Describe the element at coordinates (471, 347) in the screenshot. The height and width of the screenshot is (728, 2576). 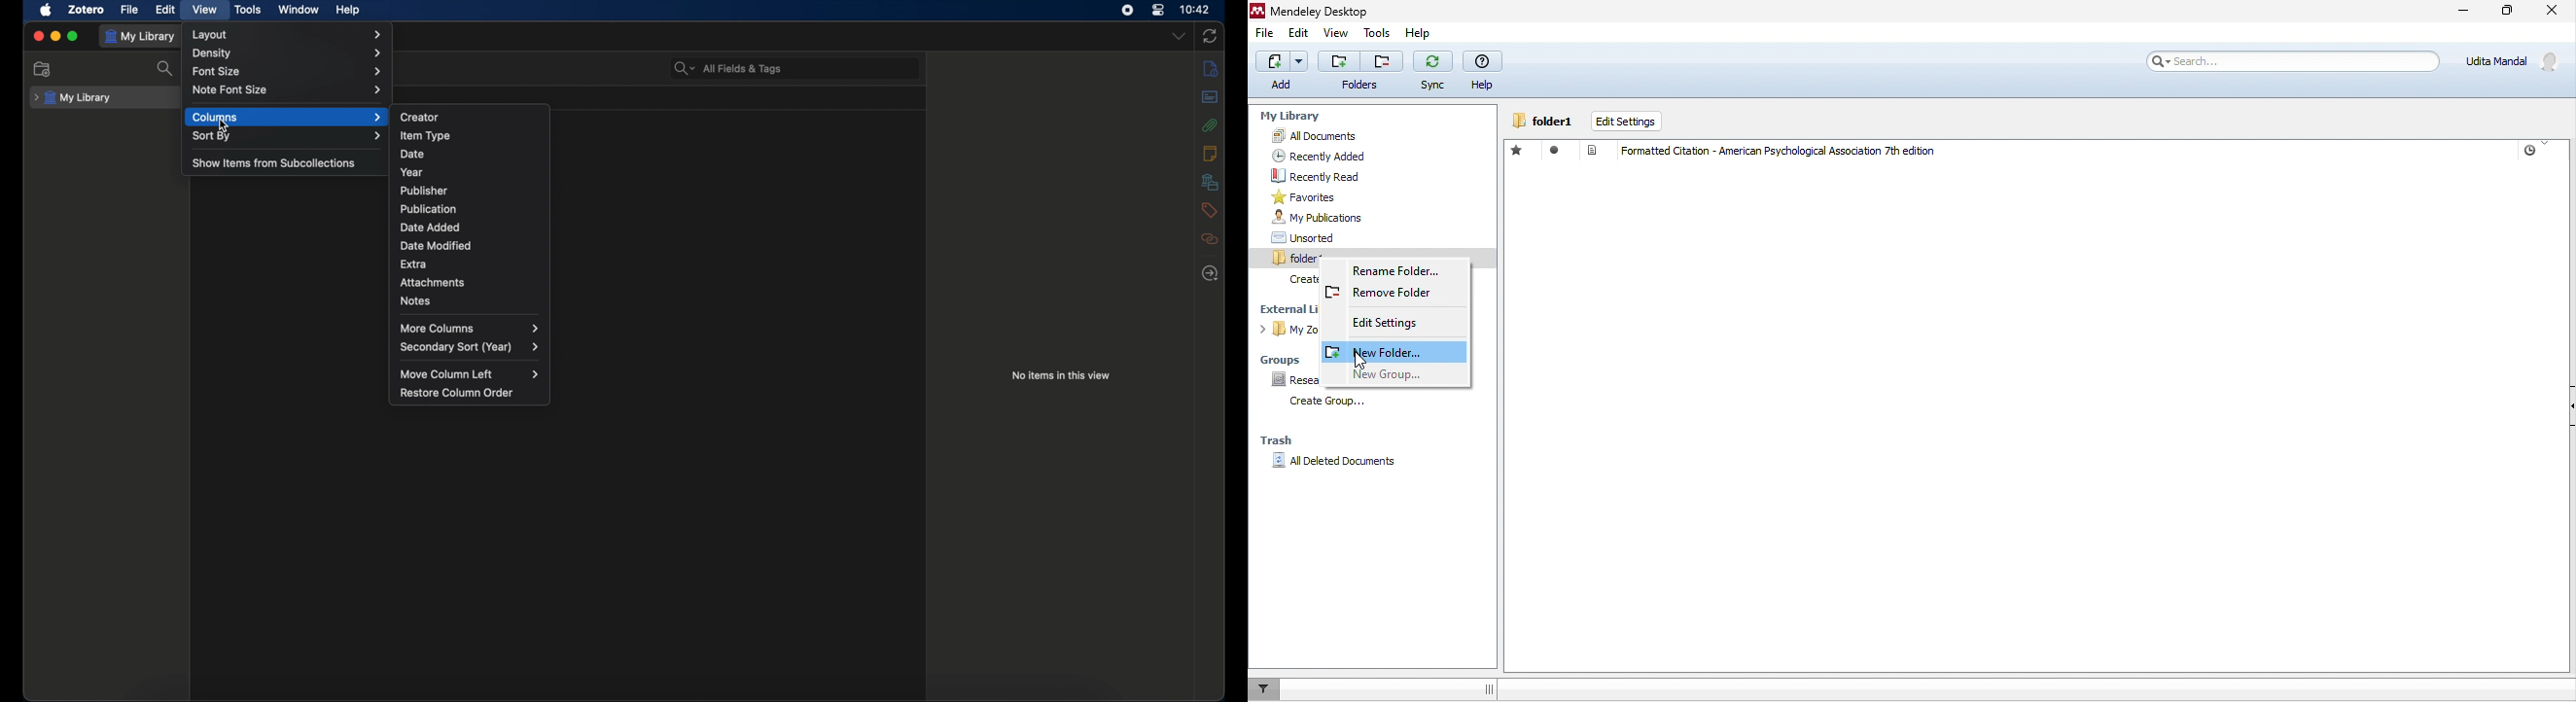
I see `secondary sort` at that location.